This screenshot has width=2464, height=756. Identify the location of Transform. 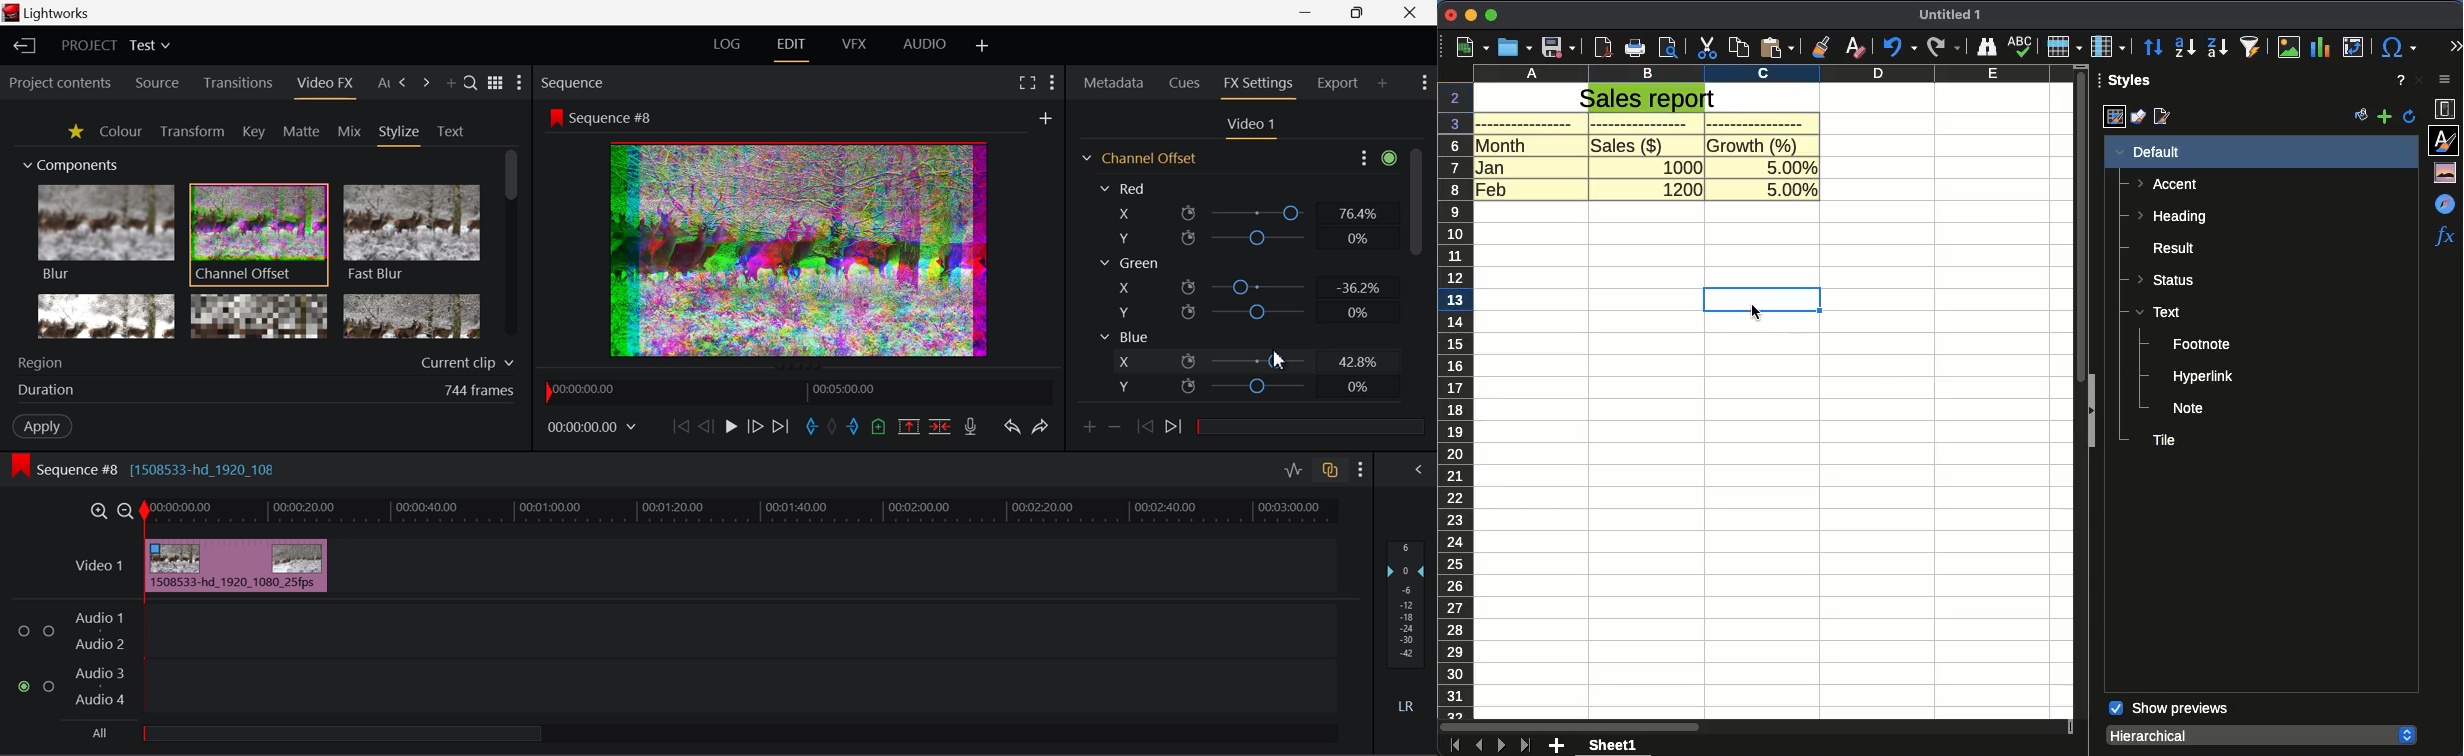
(192, 132).